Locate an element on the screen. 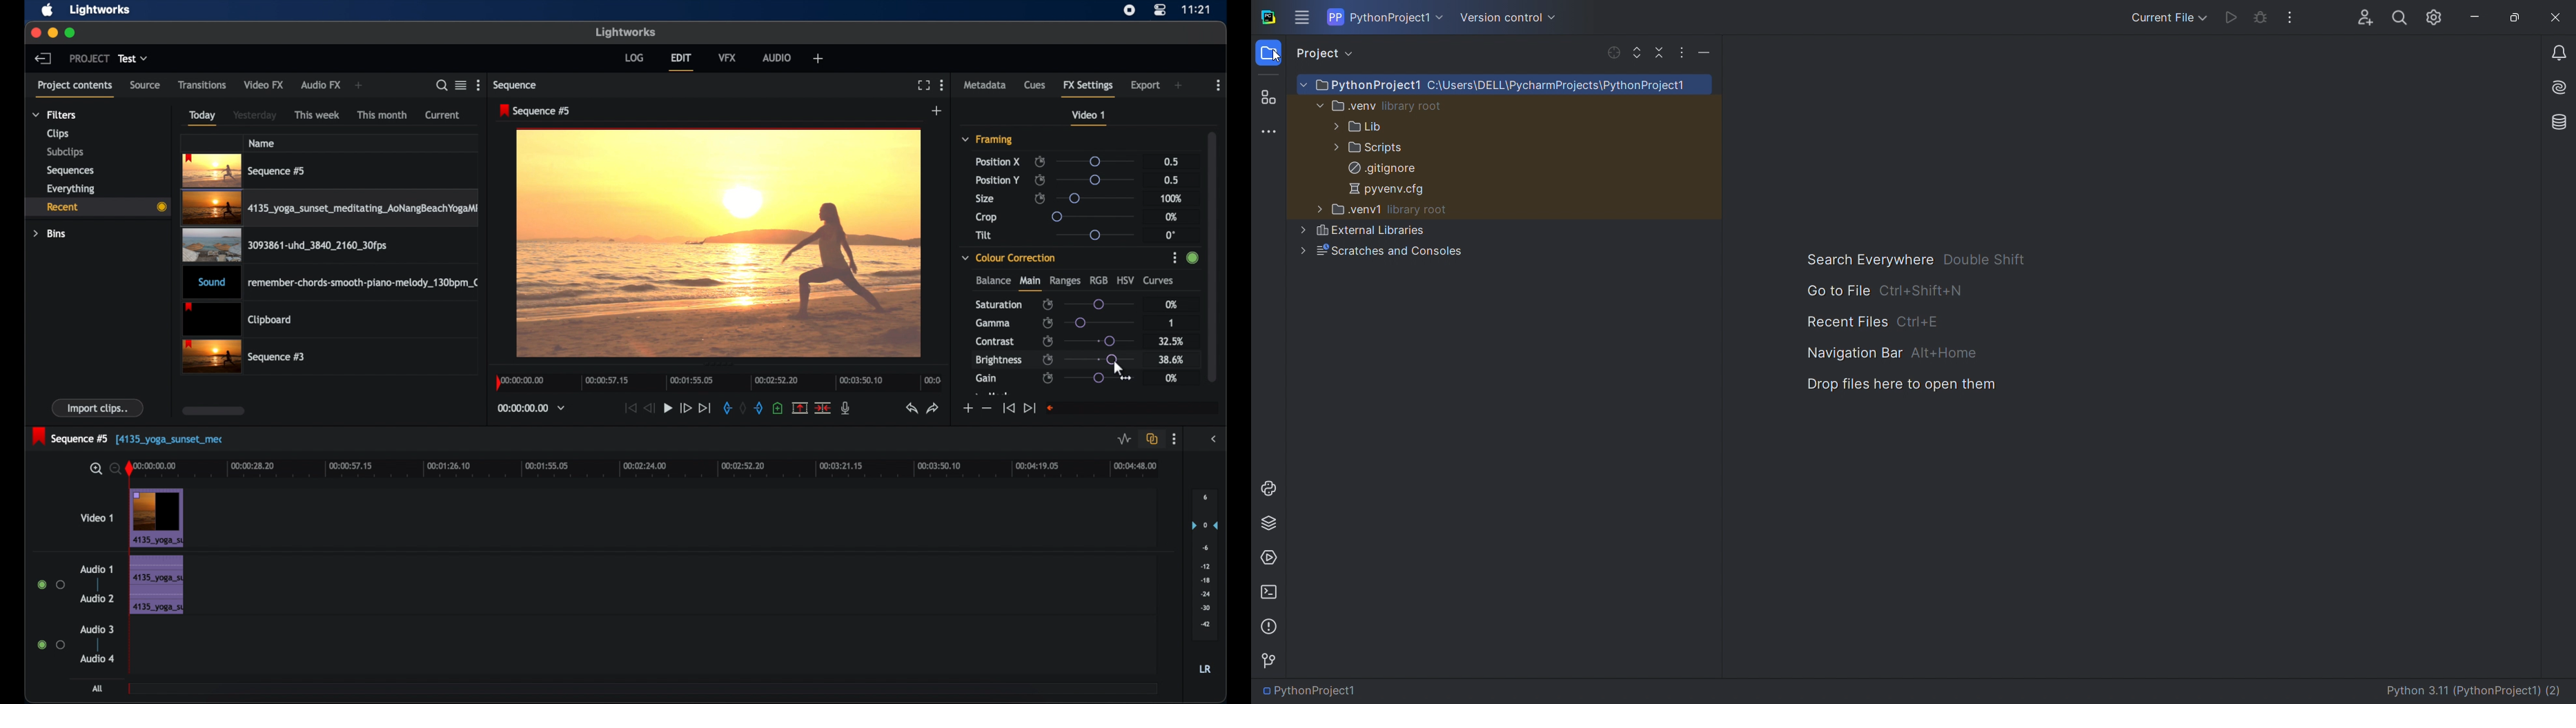 This screenshot has width=2576, height=728. 1 is located at coordinates (1173, 321).